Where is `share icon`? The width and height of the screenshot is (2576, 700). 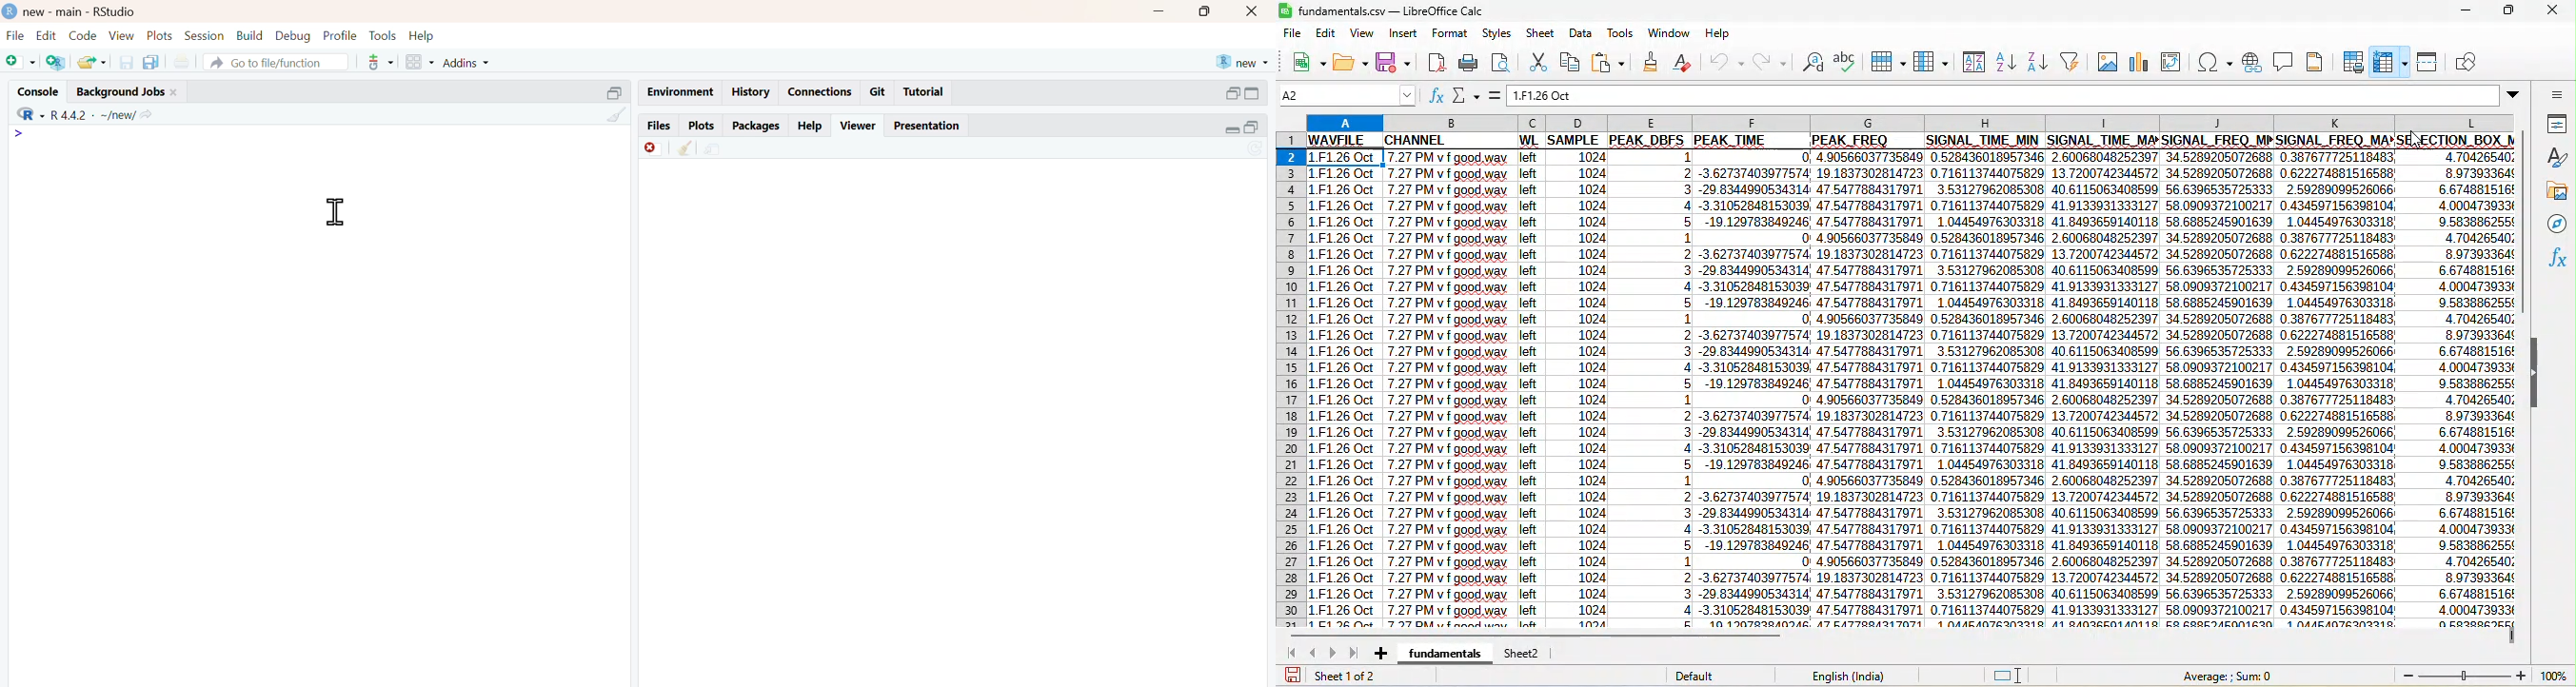
share icon is located at coordinates (146, 115).